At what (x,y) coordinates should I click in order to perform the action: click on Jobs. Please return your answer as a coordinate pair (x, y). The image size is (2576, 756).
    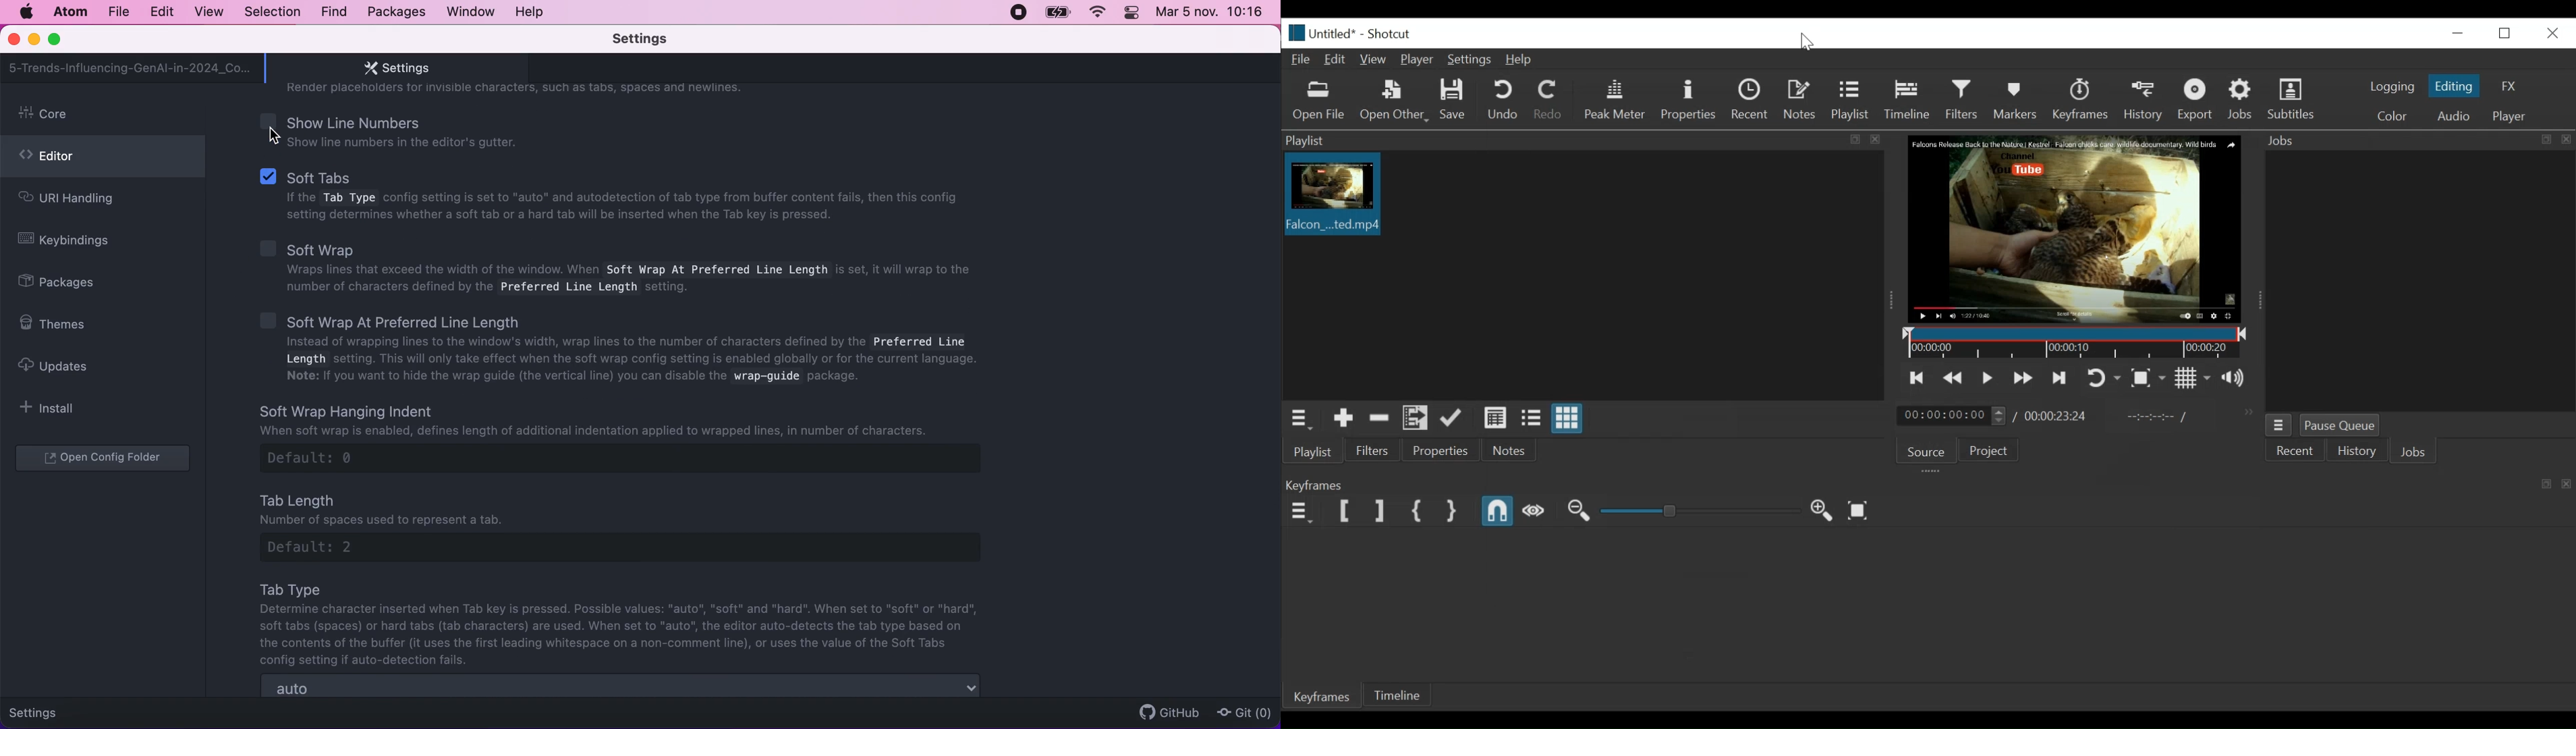
    Looking at the image, I should click on (2241, 99).